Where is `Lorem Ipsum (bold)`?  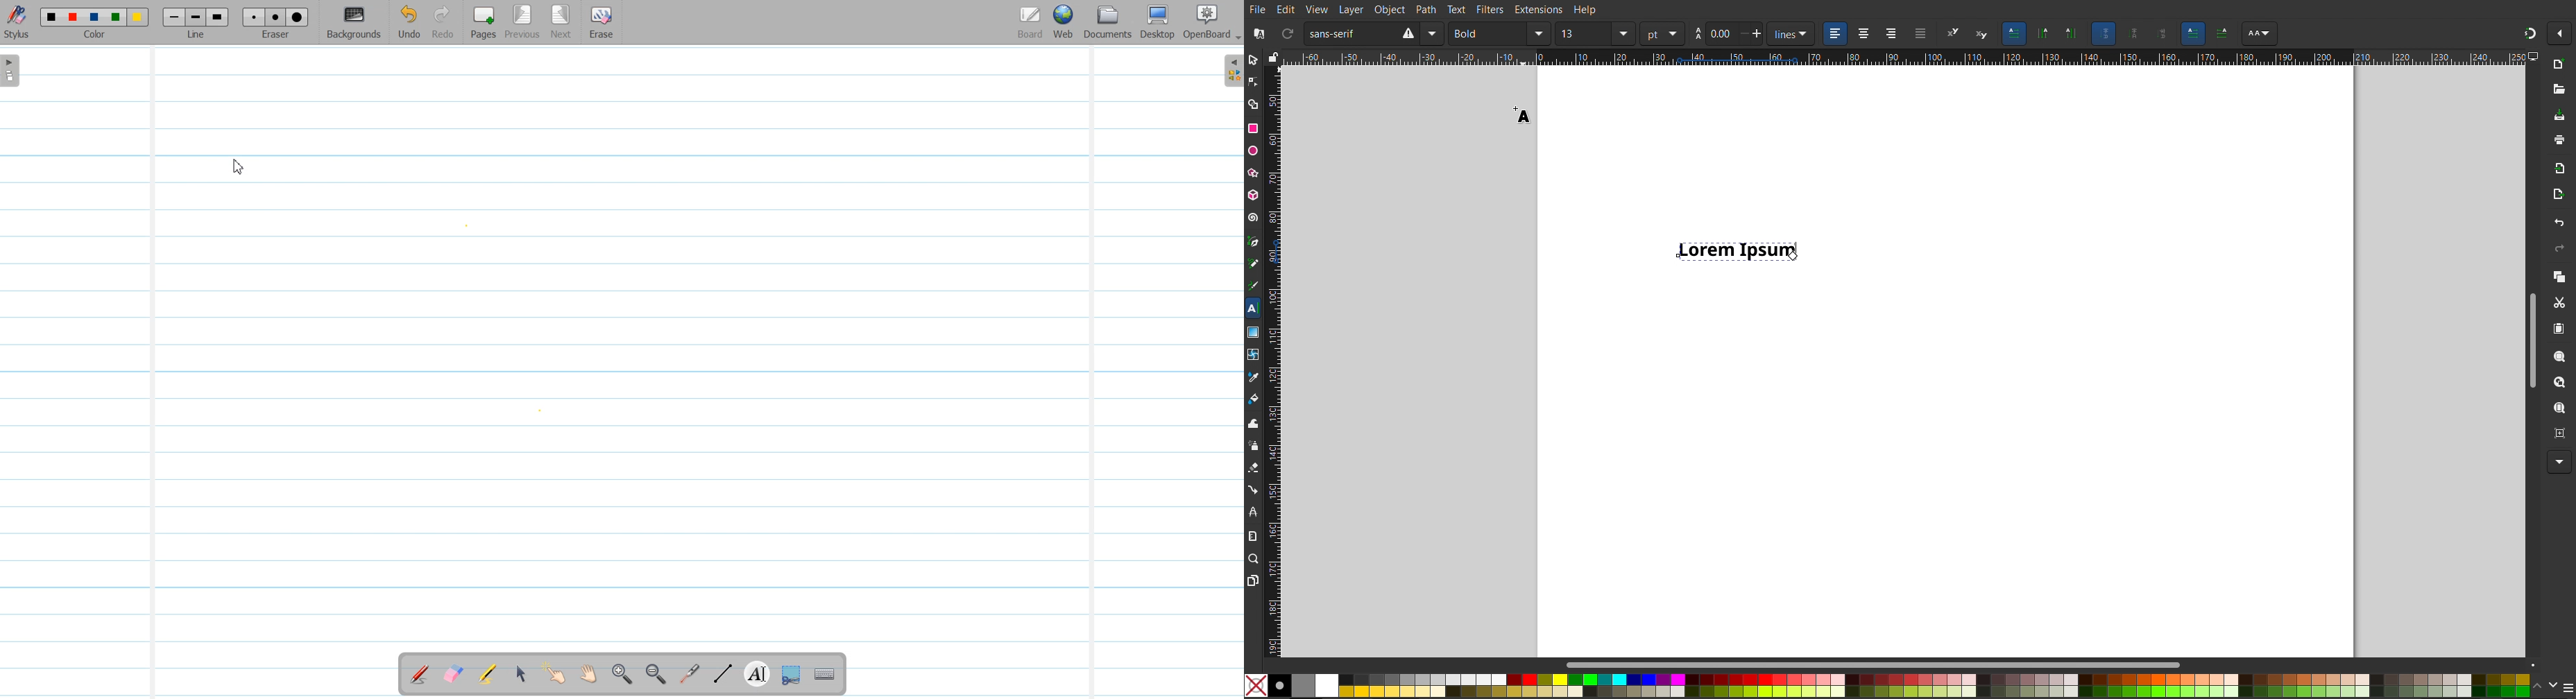 Lorem Ipsum (bold) is located at coordinates (1734, 250).